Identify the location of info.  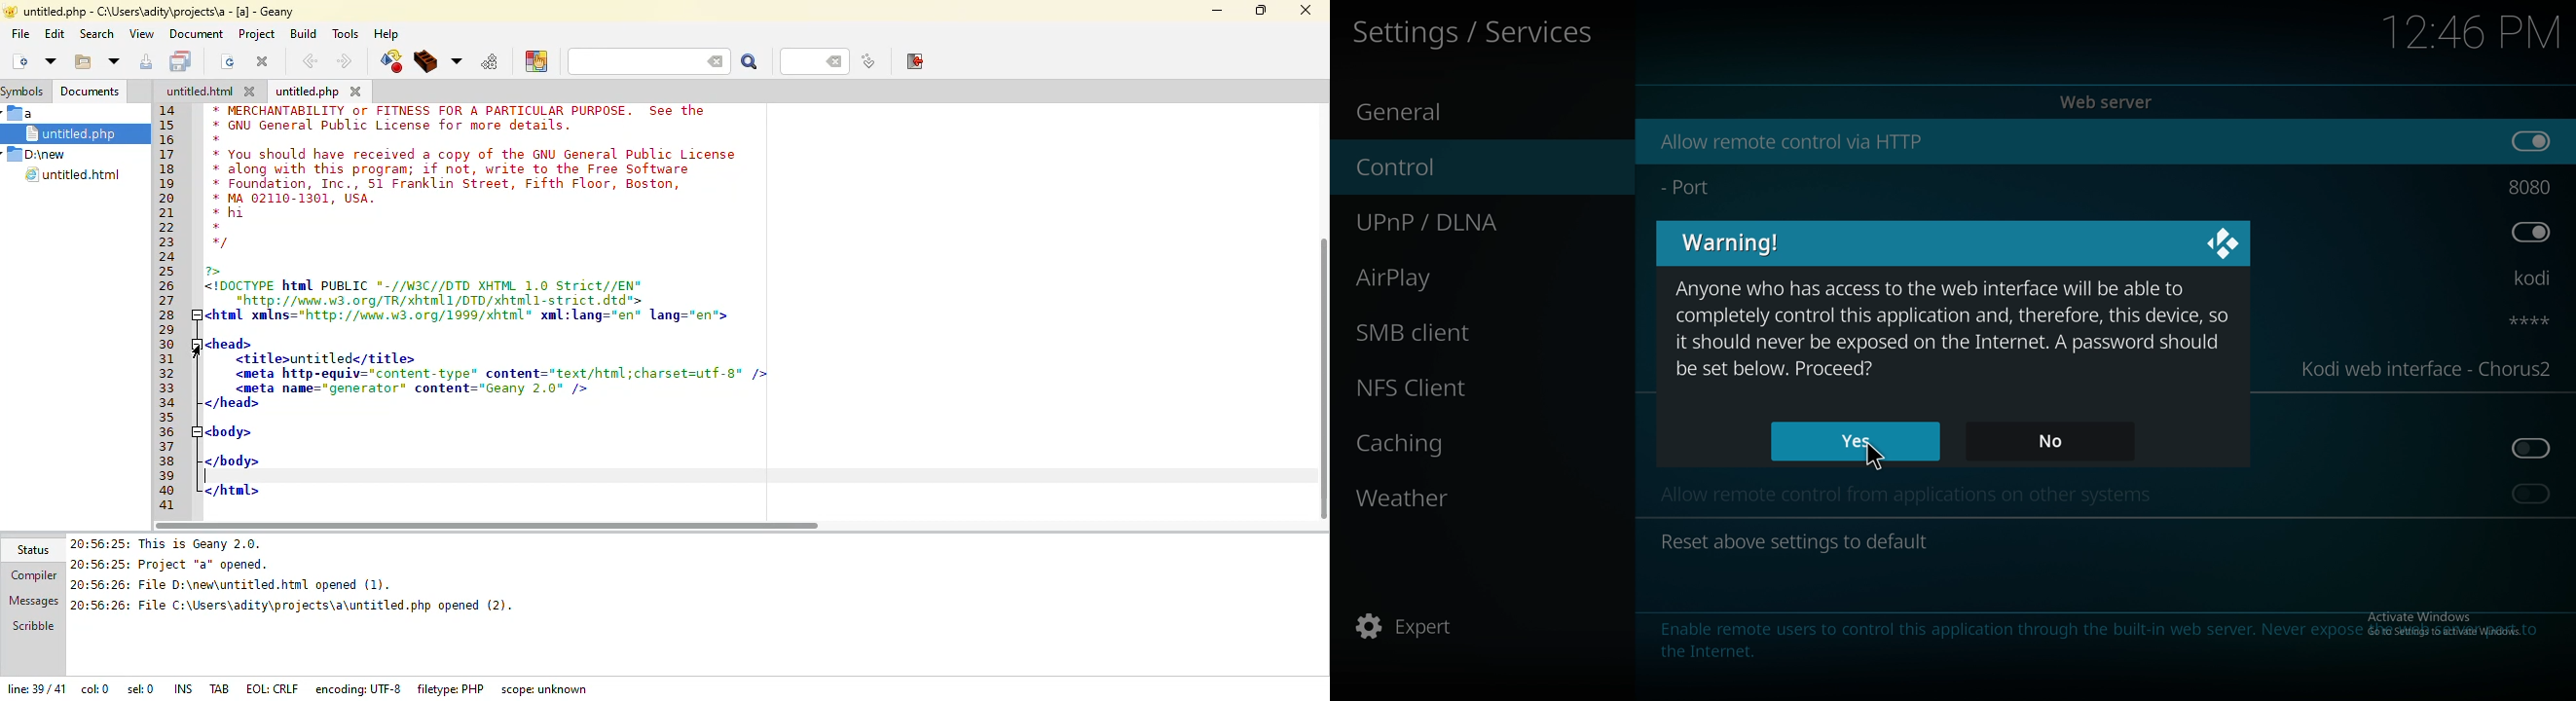
(2086, 639).